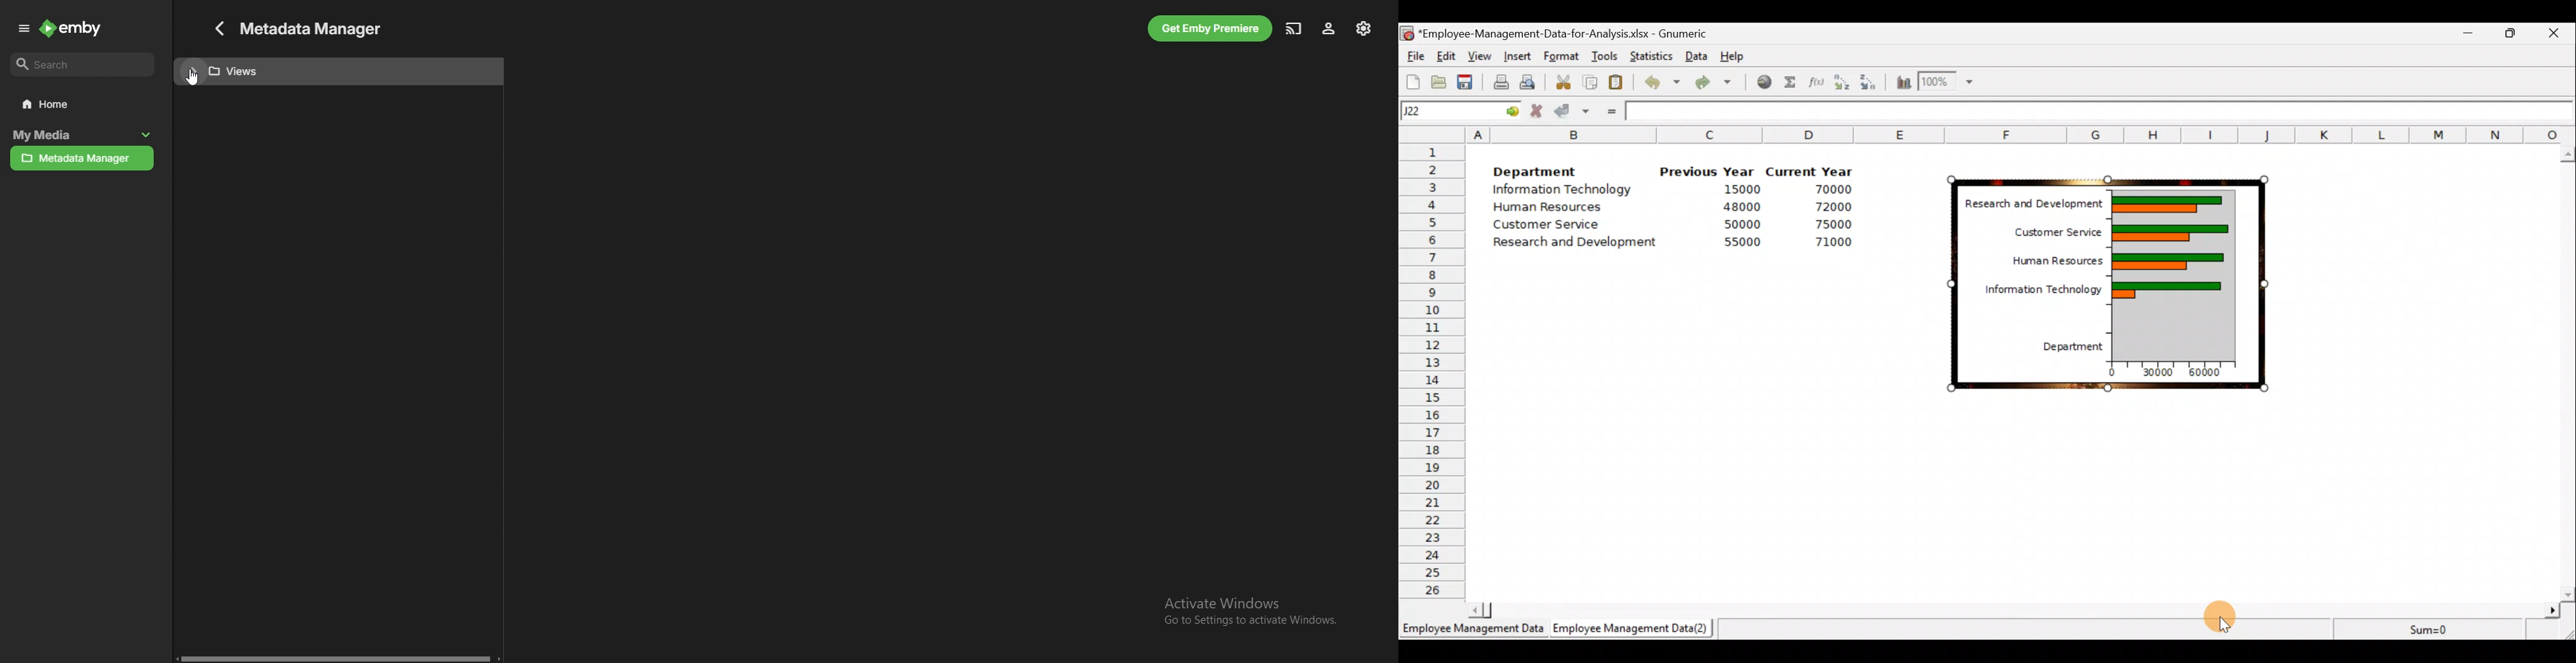 Image resolution: width=2576 pixels, height=672 pixels. Describe the element at coordinates (337, 71) in the screenshot. I see `views` at that location.